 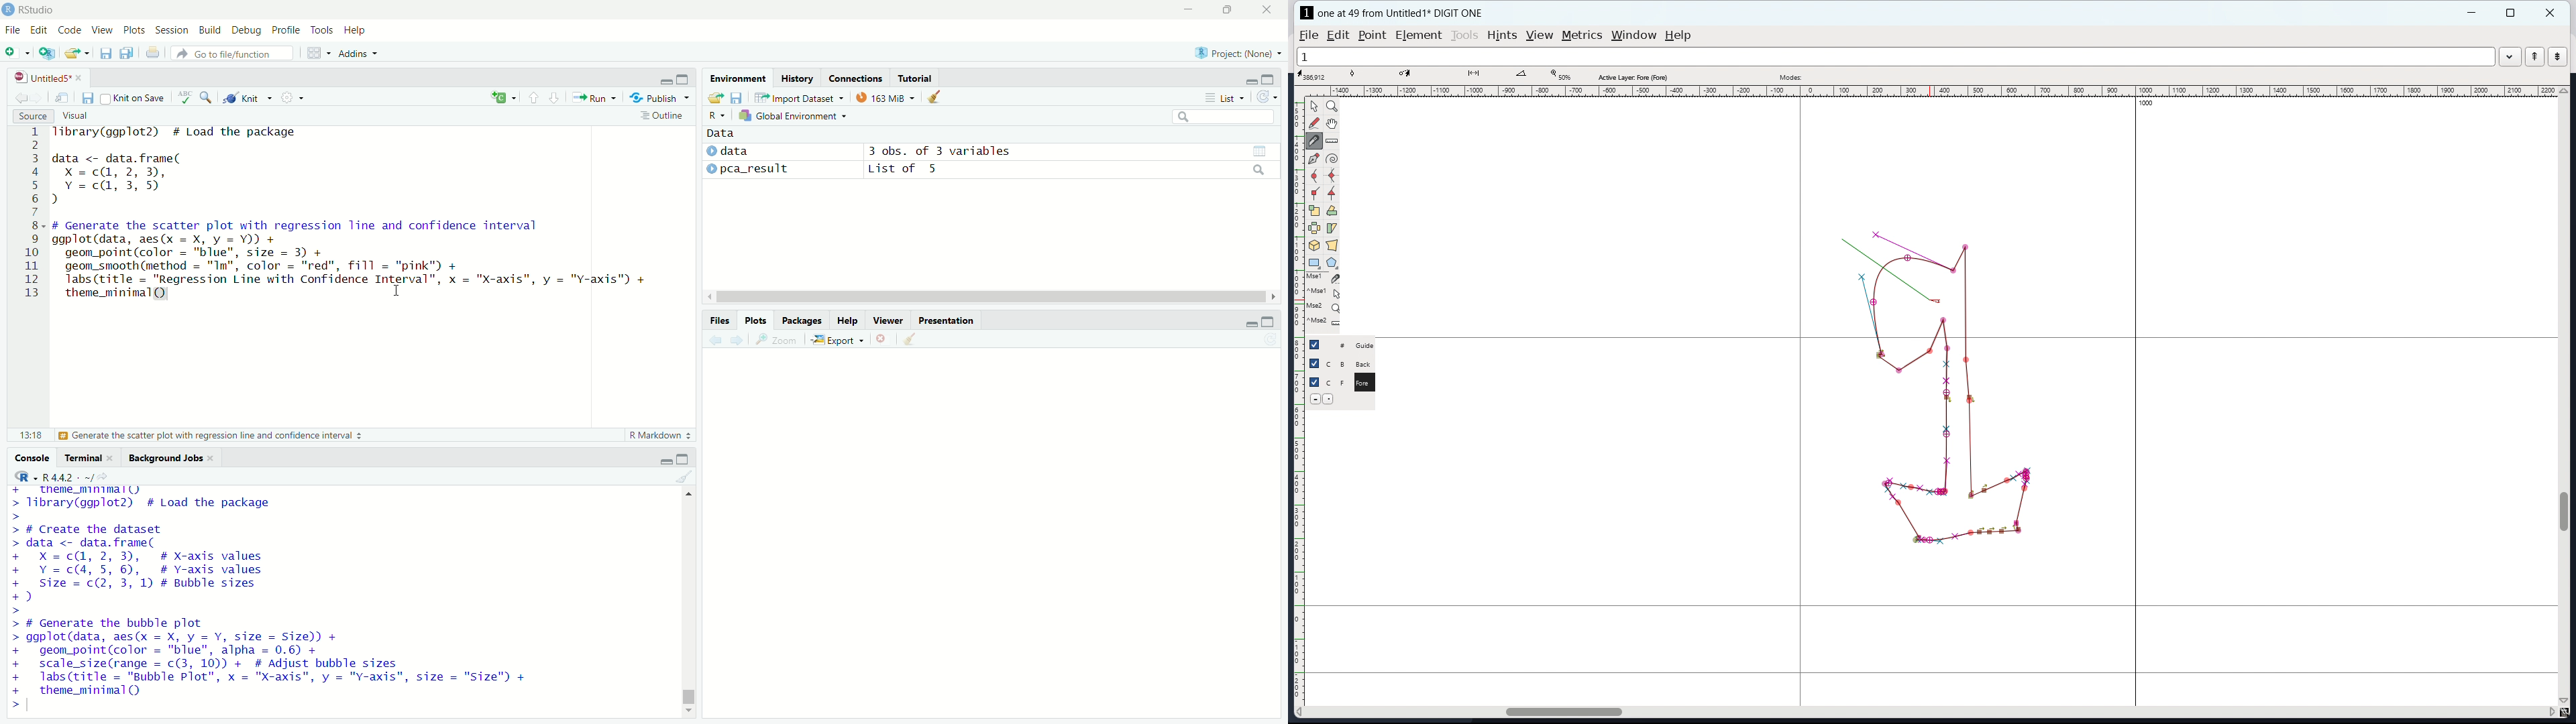 What do you see at coordinates (32, 116) in the screenshot?
I see `Source` at bounding box center [32, 116].